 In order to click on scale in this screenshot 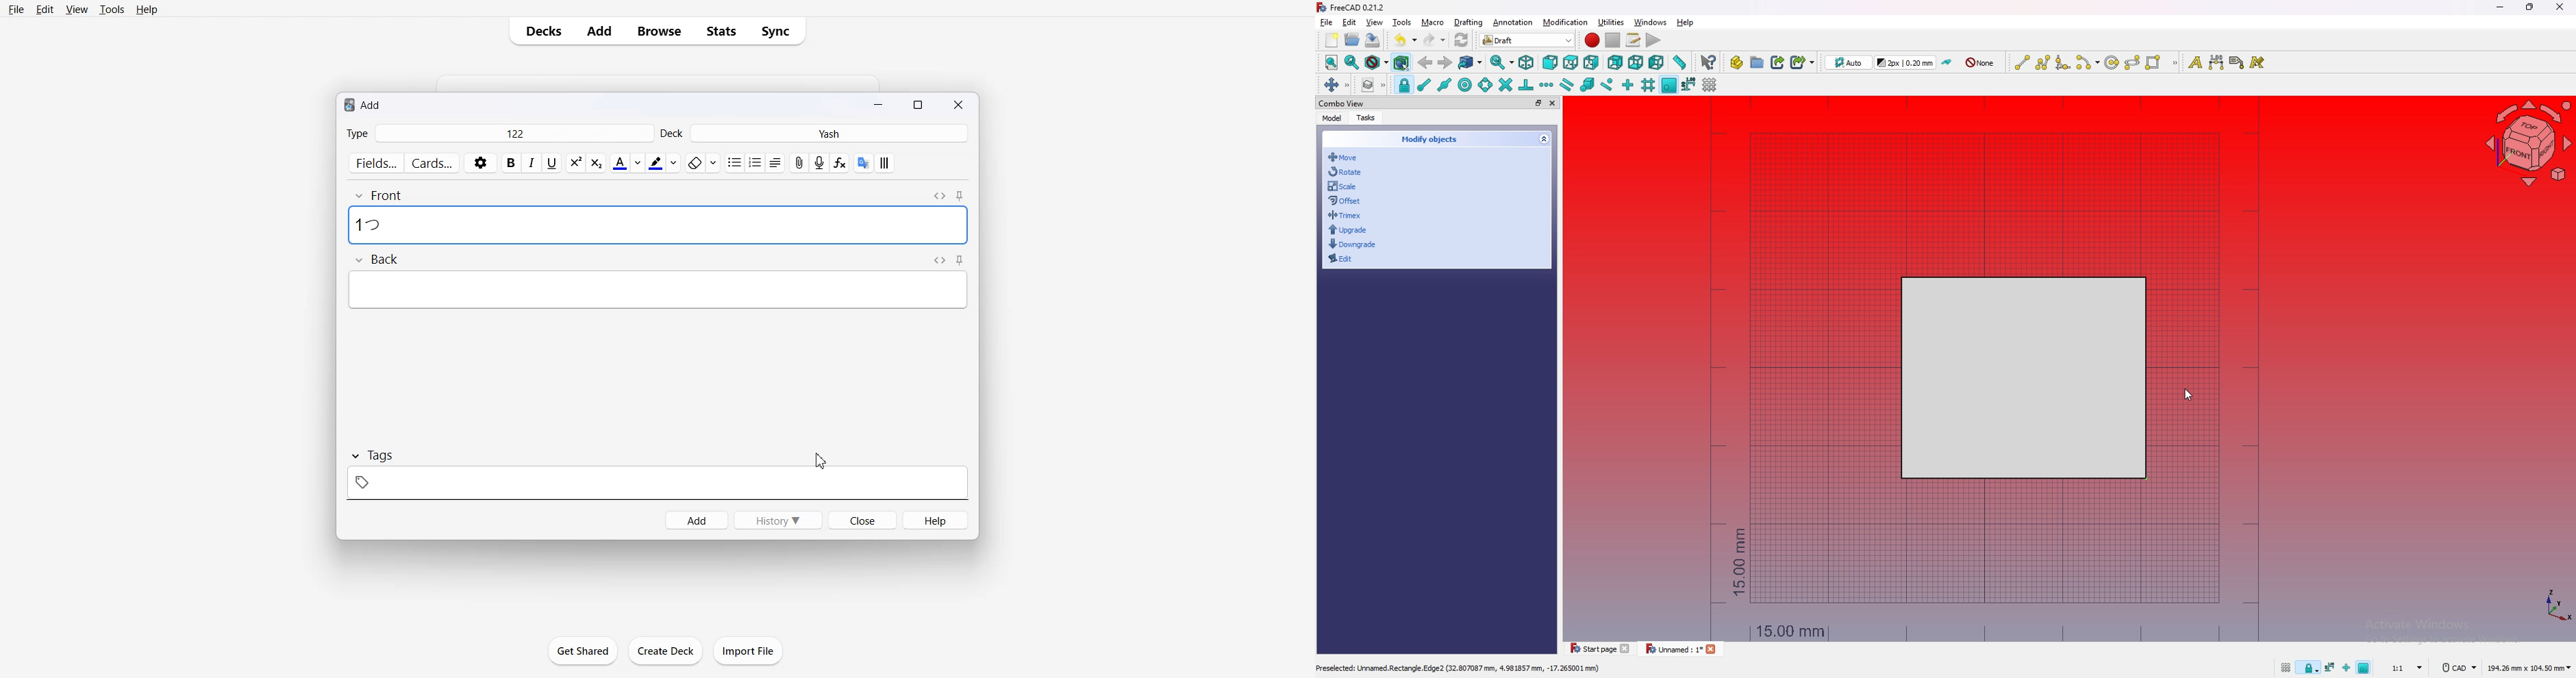, I will do `click(1347, 186)`.